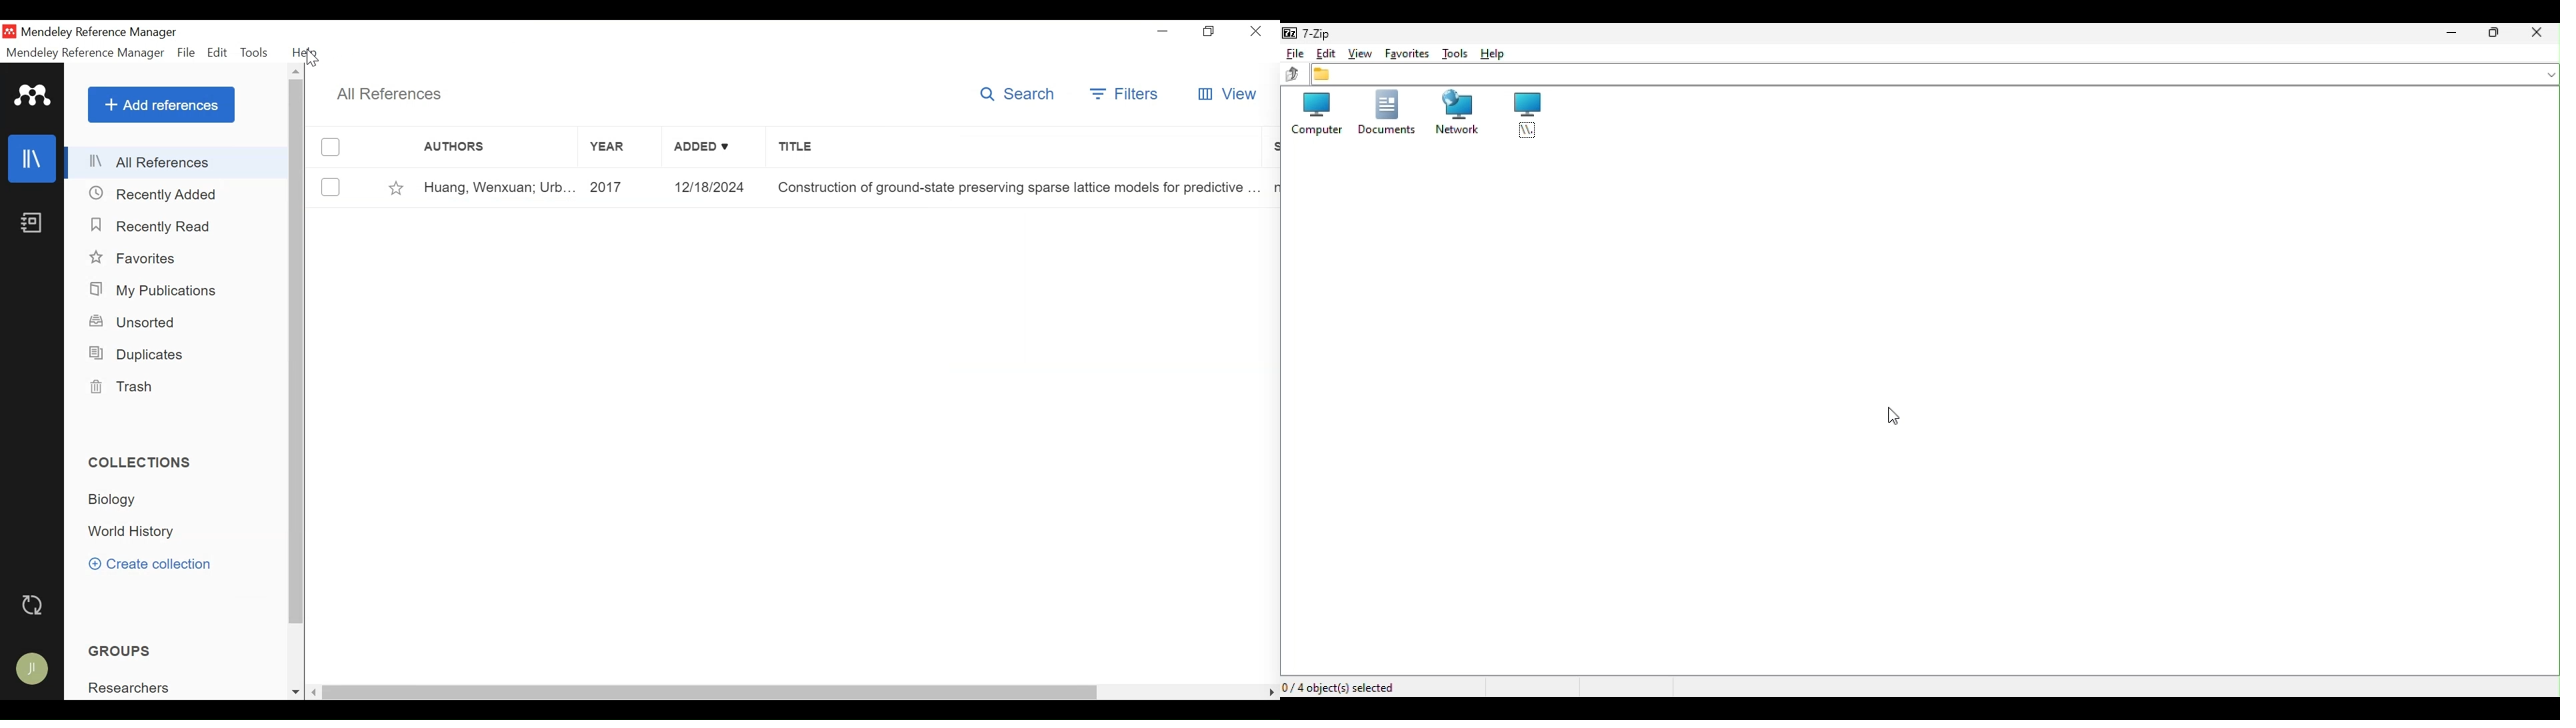 Image resolution: width=2576 pixels, height=728 pixels. I want to click on Tools, so click(1451, 53).